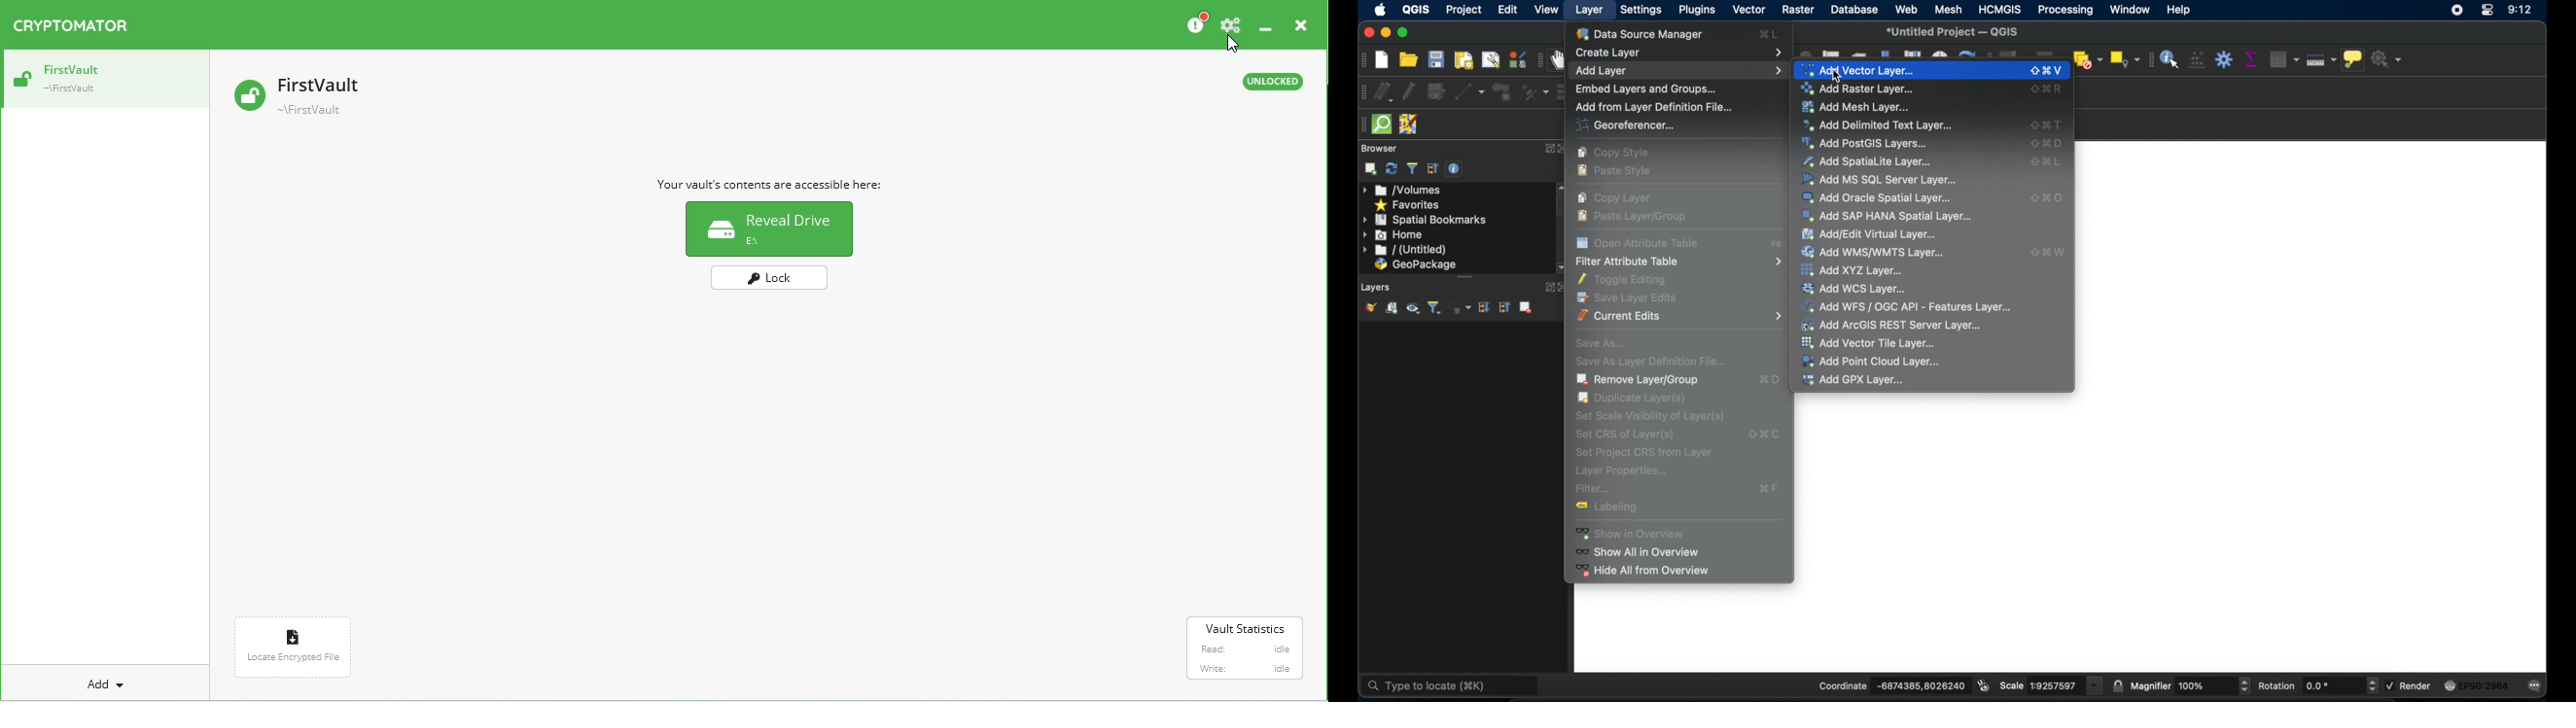  I want to click on Add Oracle Spatial Layer..., so click(1934, 197).